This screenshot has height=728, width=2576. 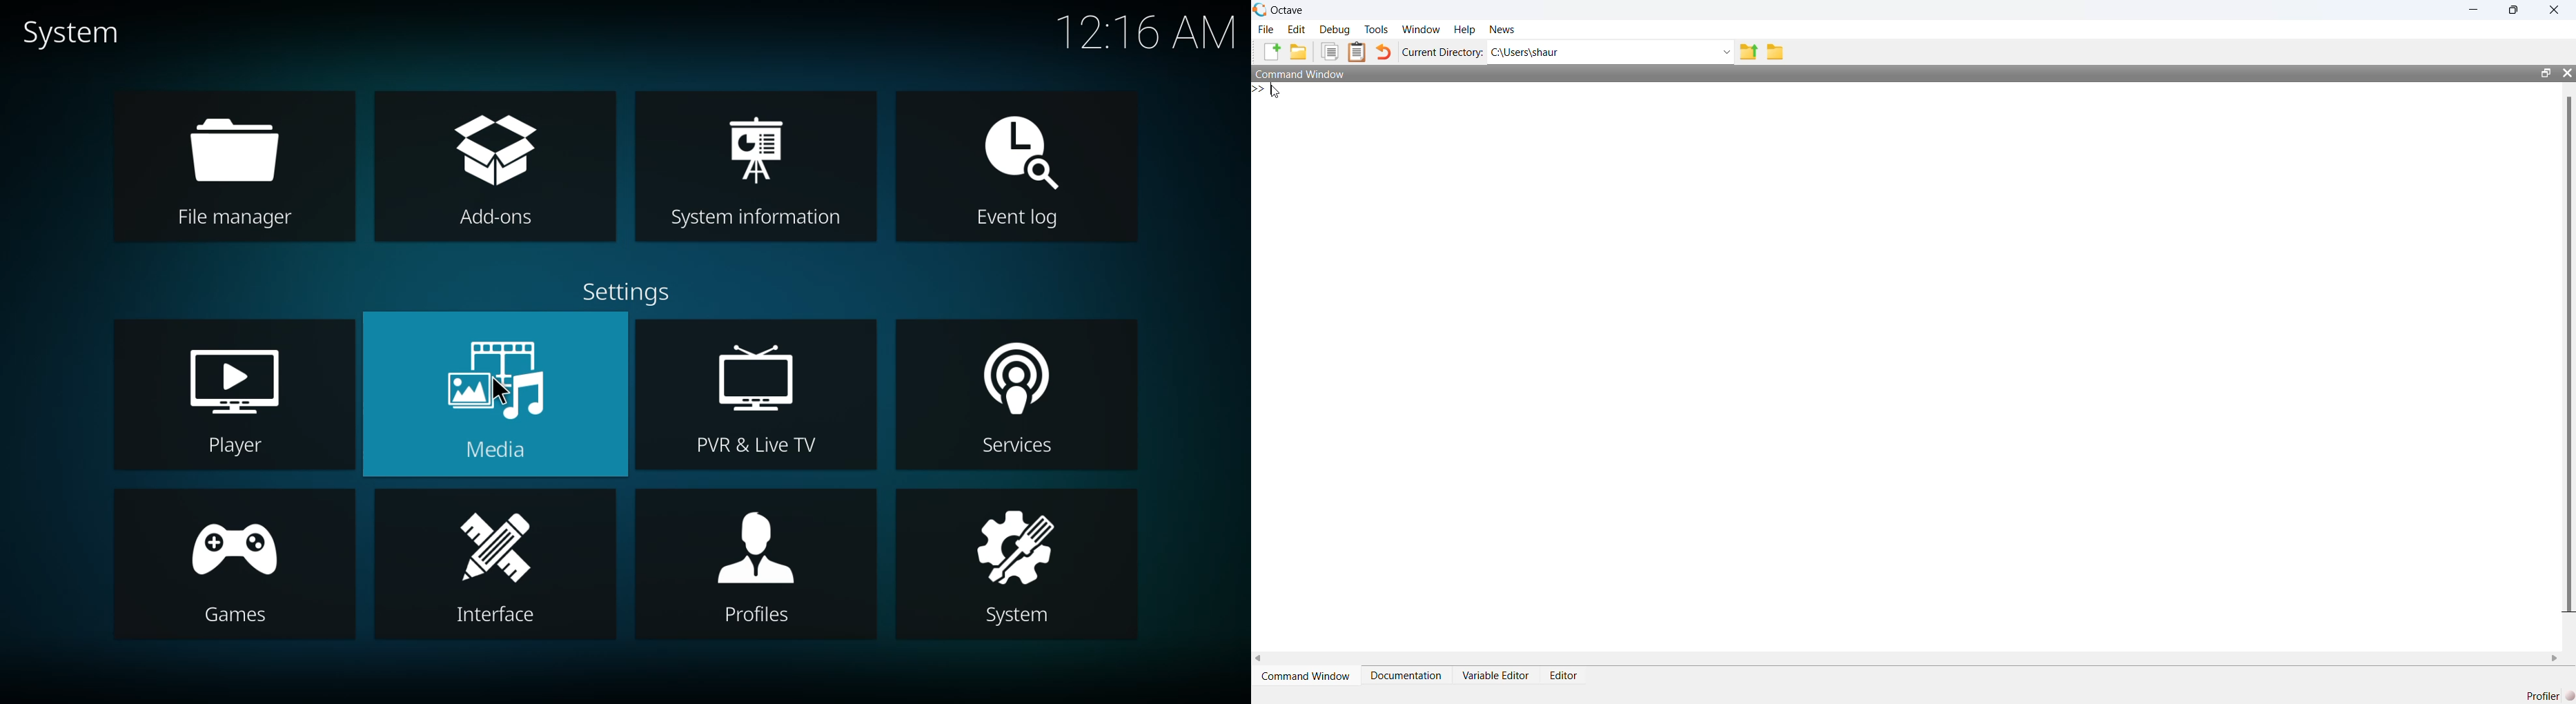 What do you see at coordinates (757, 218) in the screenshot?
I see `System information` at bounding box center [757, 218].